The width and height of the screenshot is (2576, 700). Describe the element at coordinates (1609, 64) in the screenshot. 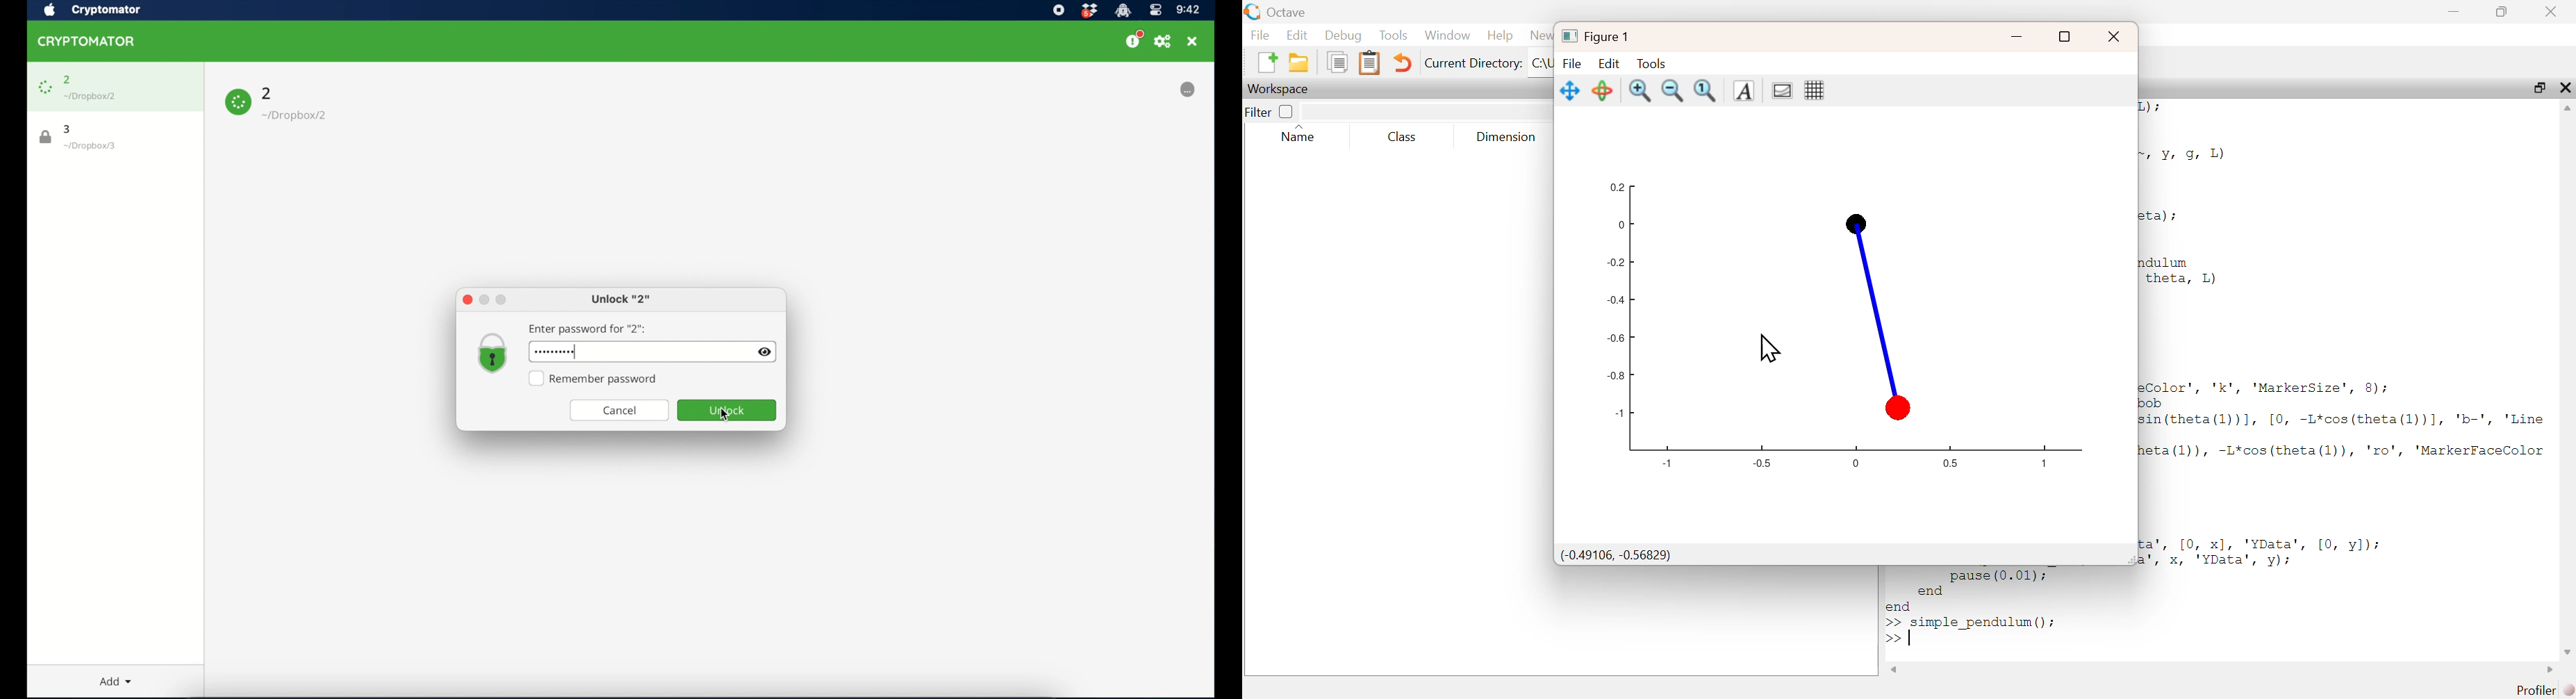

I see `Edit` at that location.